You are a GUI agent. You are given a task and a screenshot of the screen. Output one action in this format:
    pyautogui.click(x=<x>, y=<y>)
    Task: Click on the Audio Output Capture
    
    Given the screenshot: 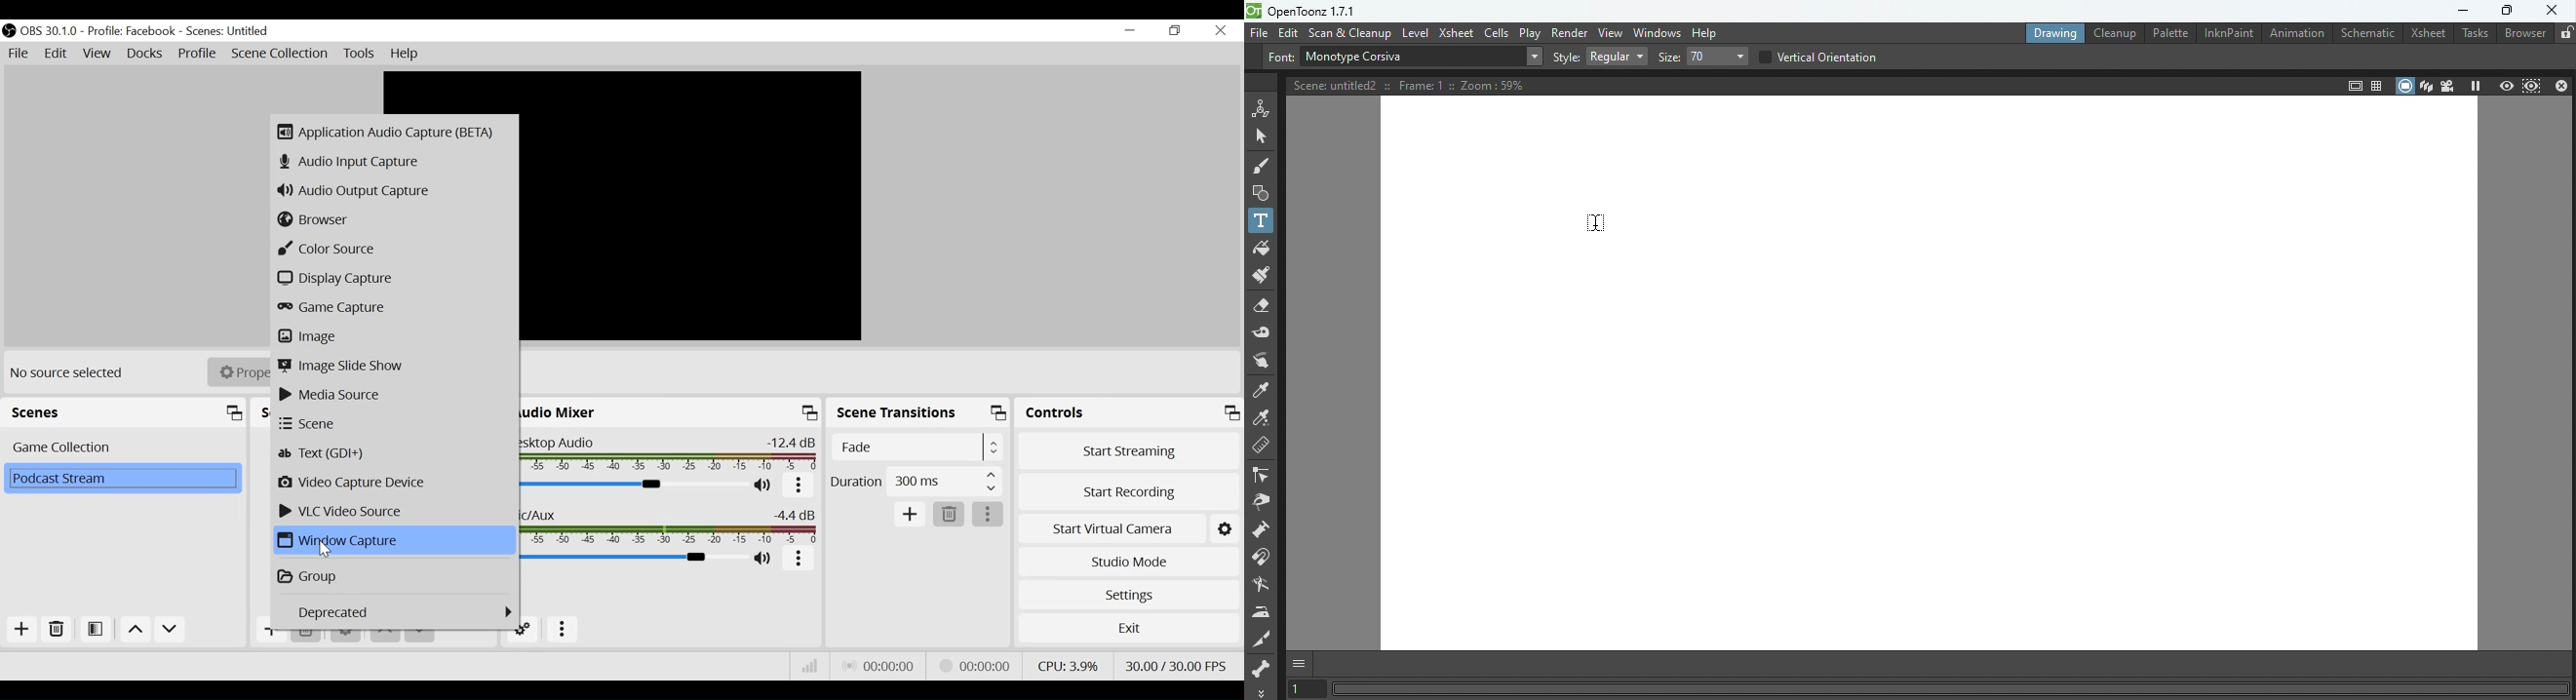 What is the action you would take?
    pyautogui.click(x=393, y=190)
    